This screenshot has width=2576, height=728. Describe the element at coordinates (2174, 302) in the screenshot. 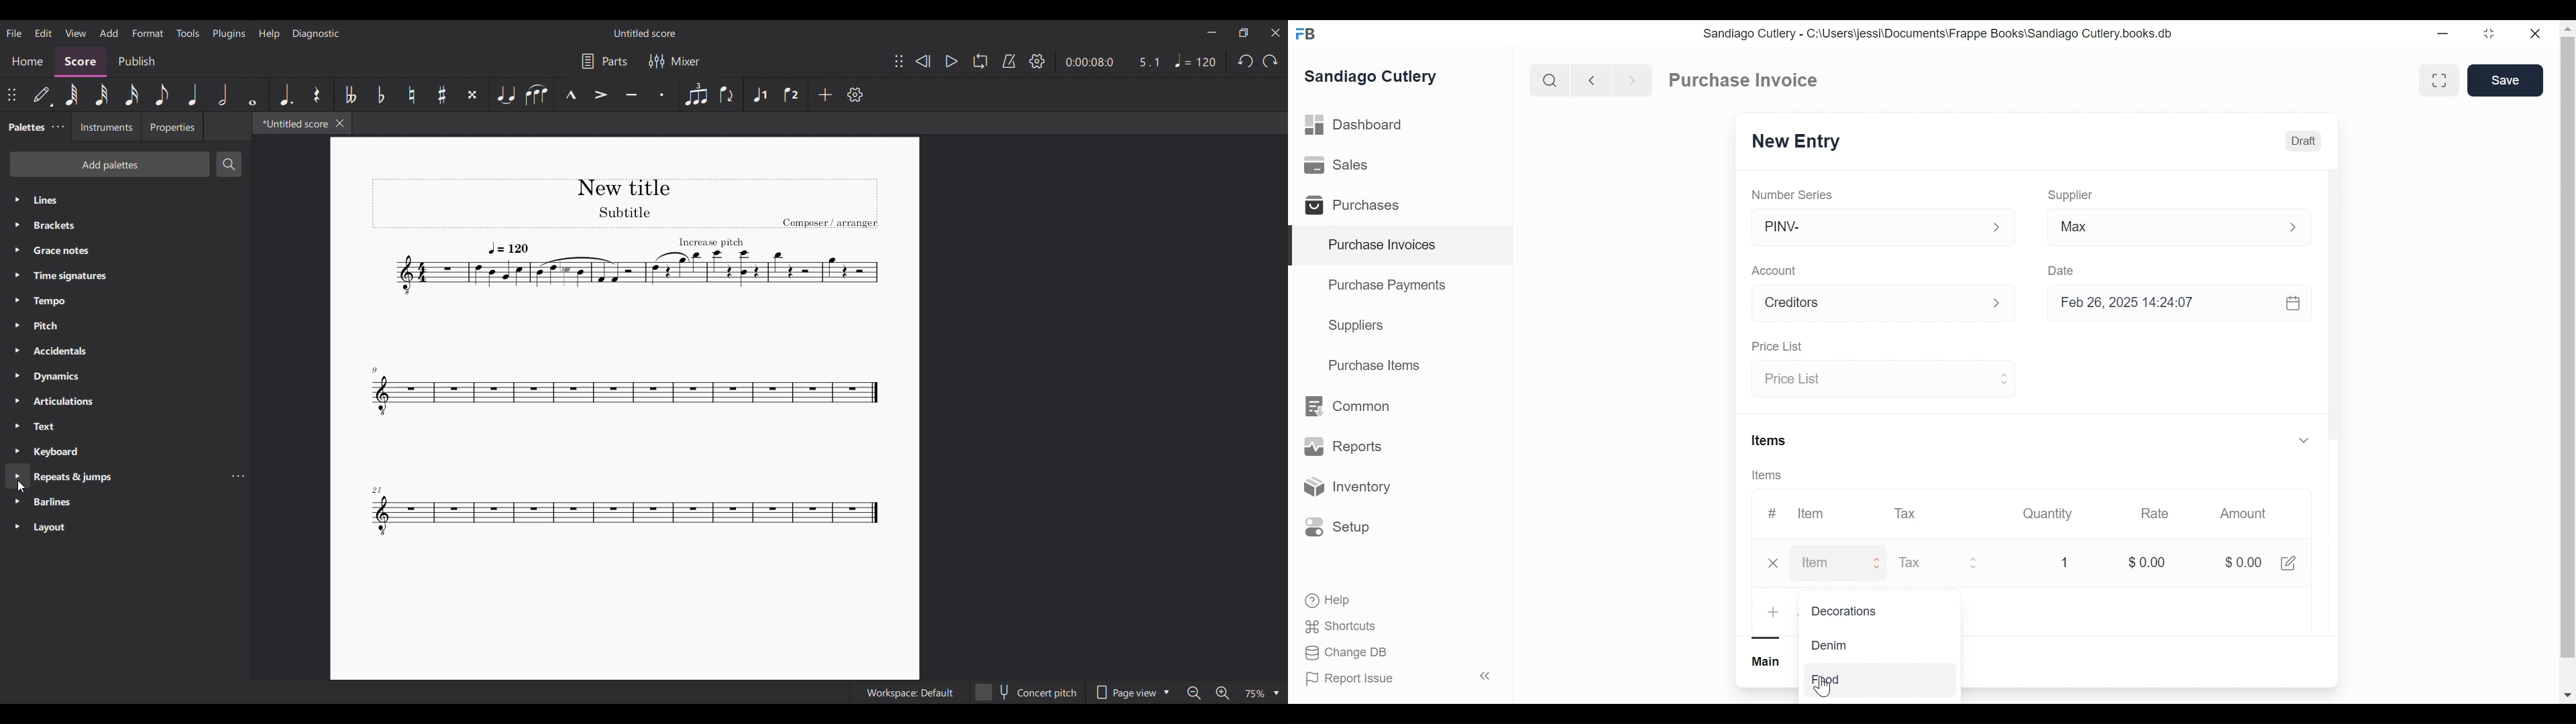

I see `Feb 26, 2025 14:24:07` at that location.